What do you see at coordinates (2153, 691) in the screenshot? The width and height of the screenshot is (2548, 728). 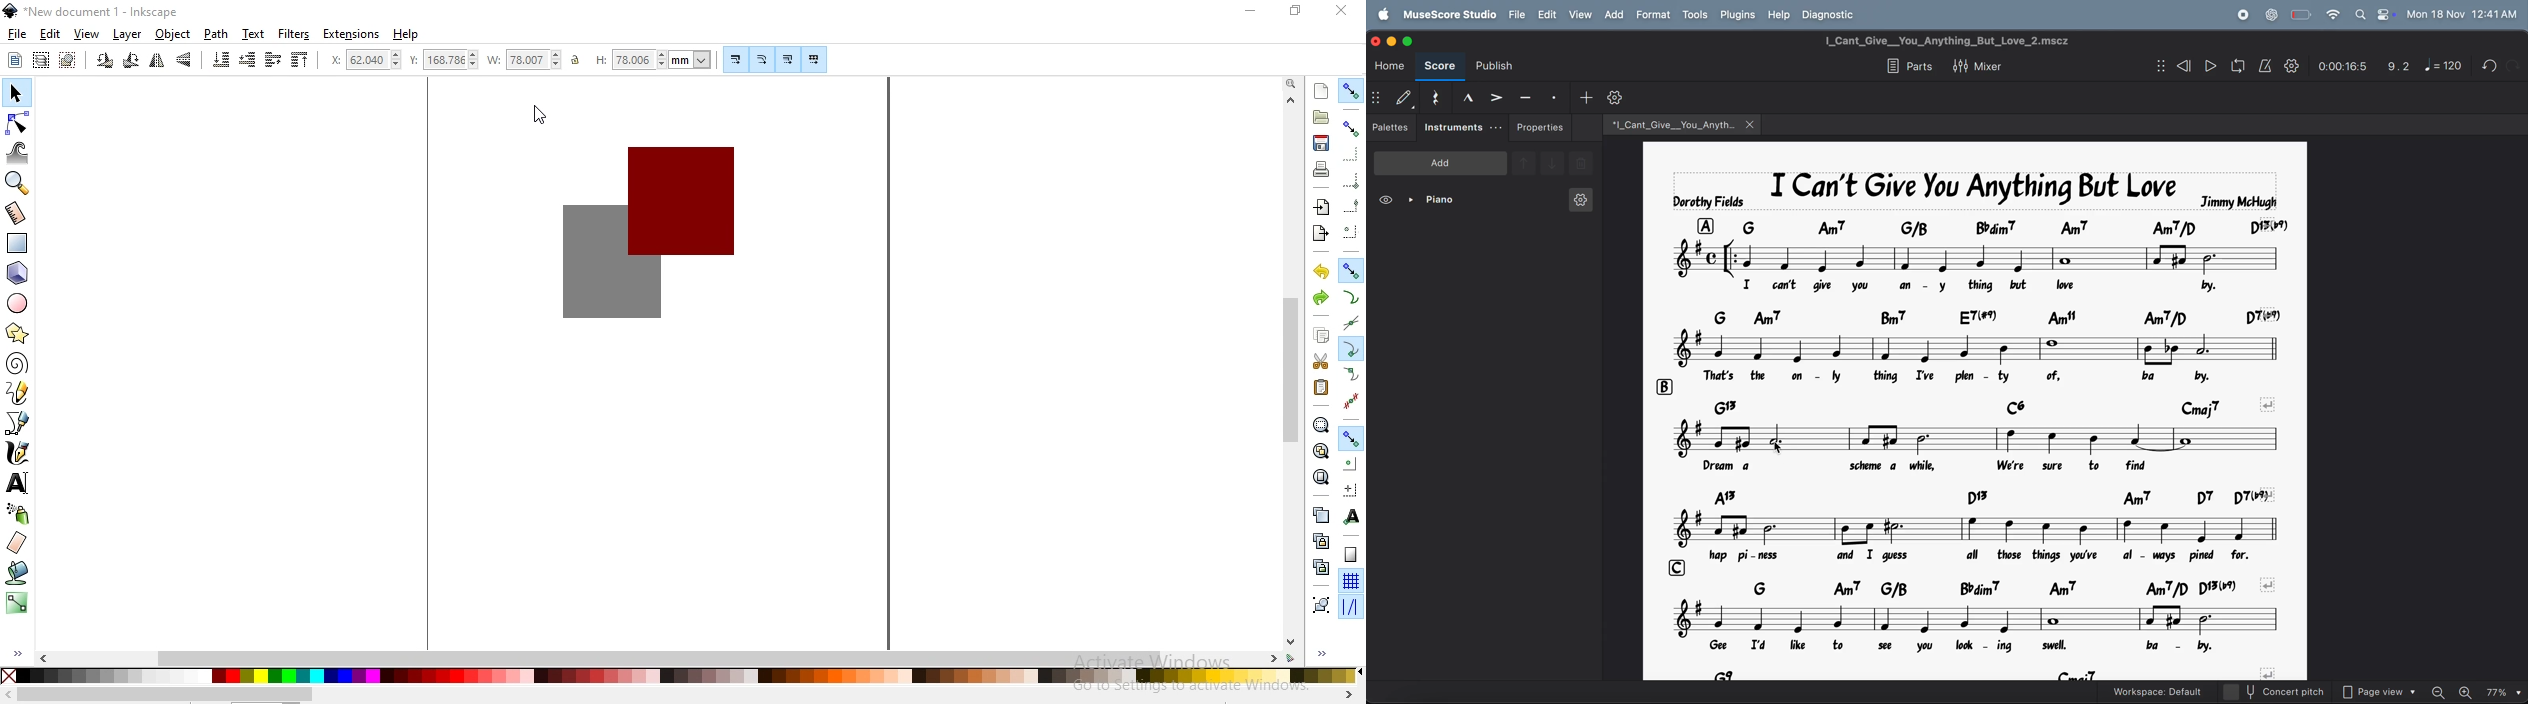 I see `workspace default` at bounding box center [2153, 691].